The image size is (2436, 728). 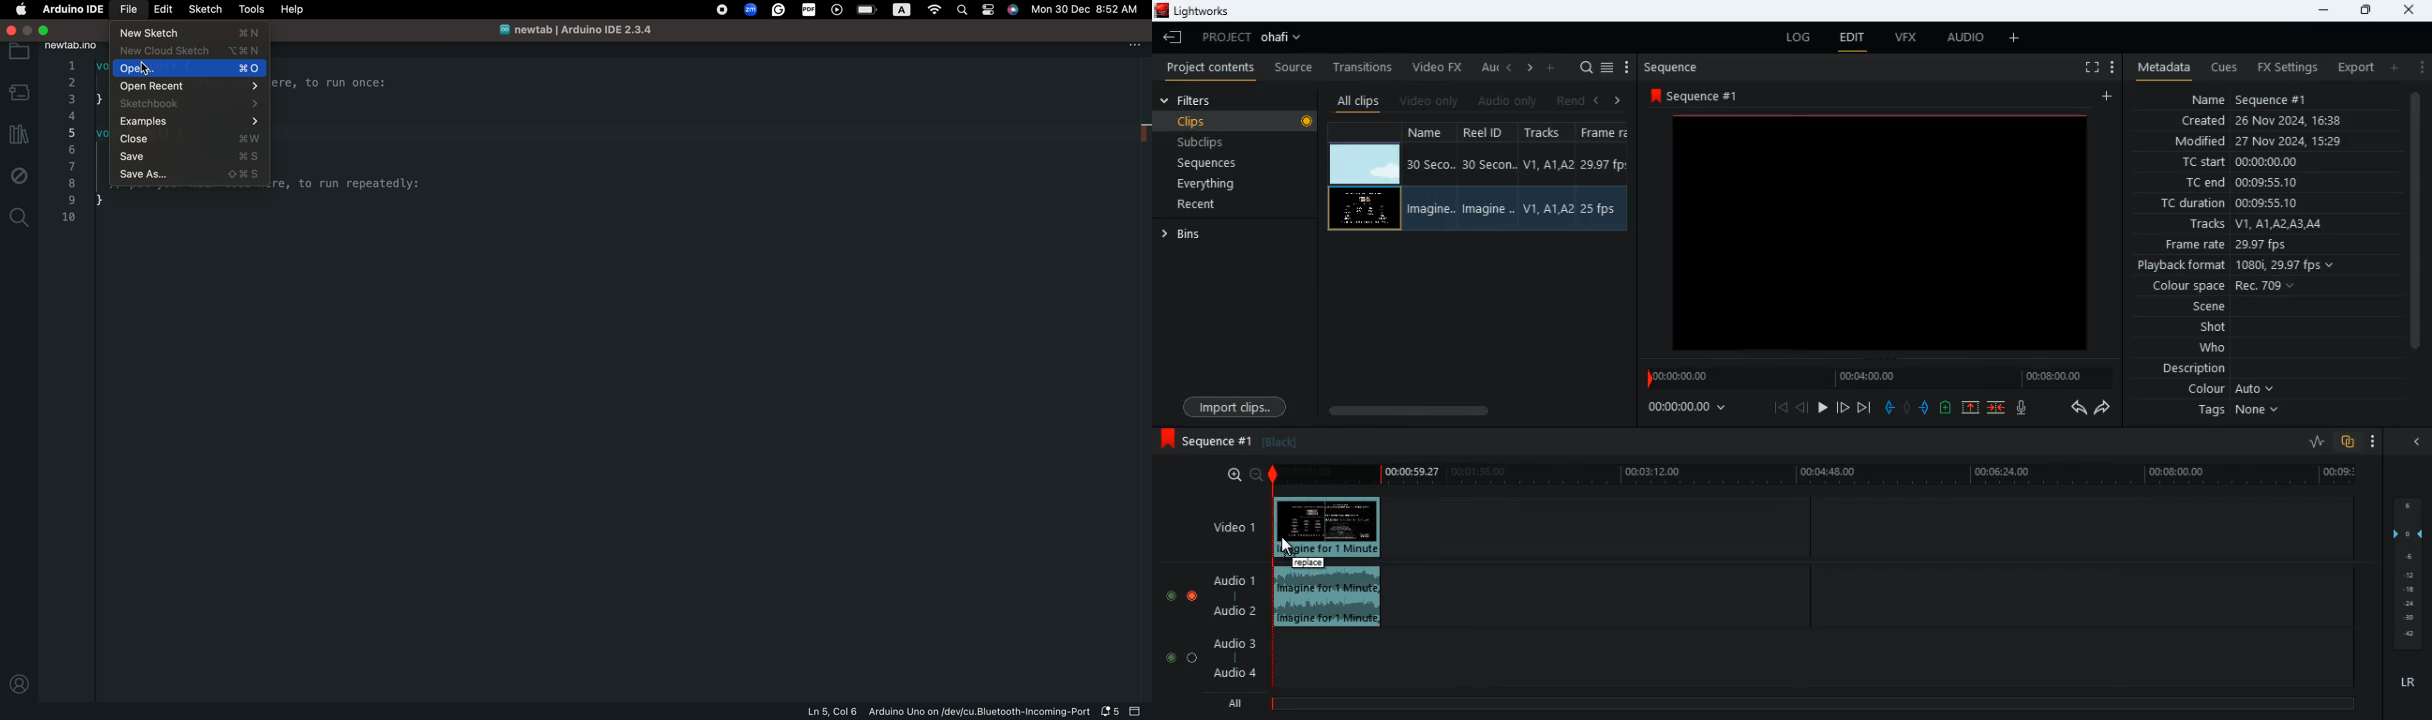 I want to click on close slide bar, so click(x=1138, y=712).